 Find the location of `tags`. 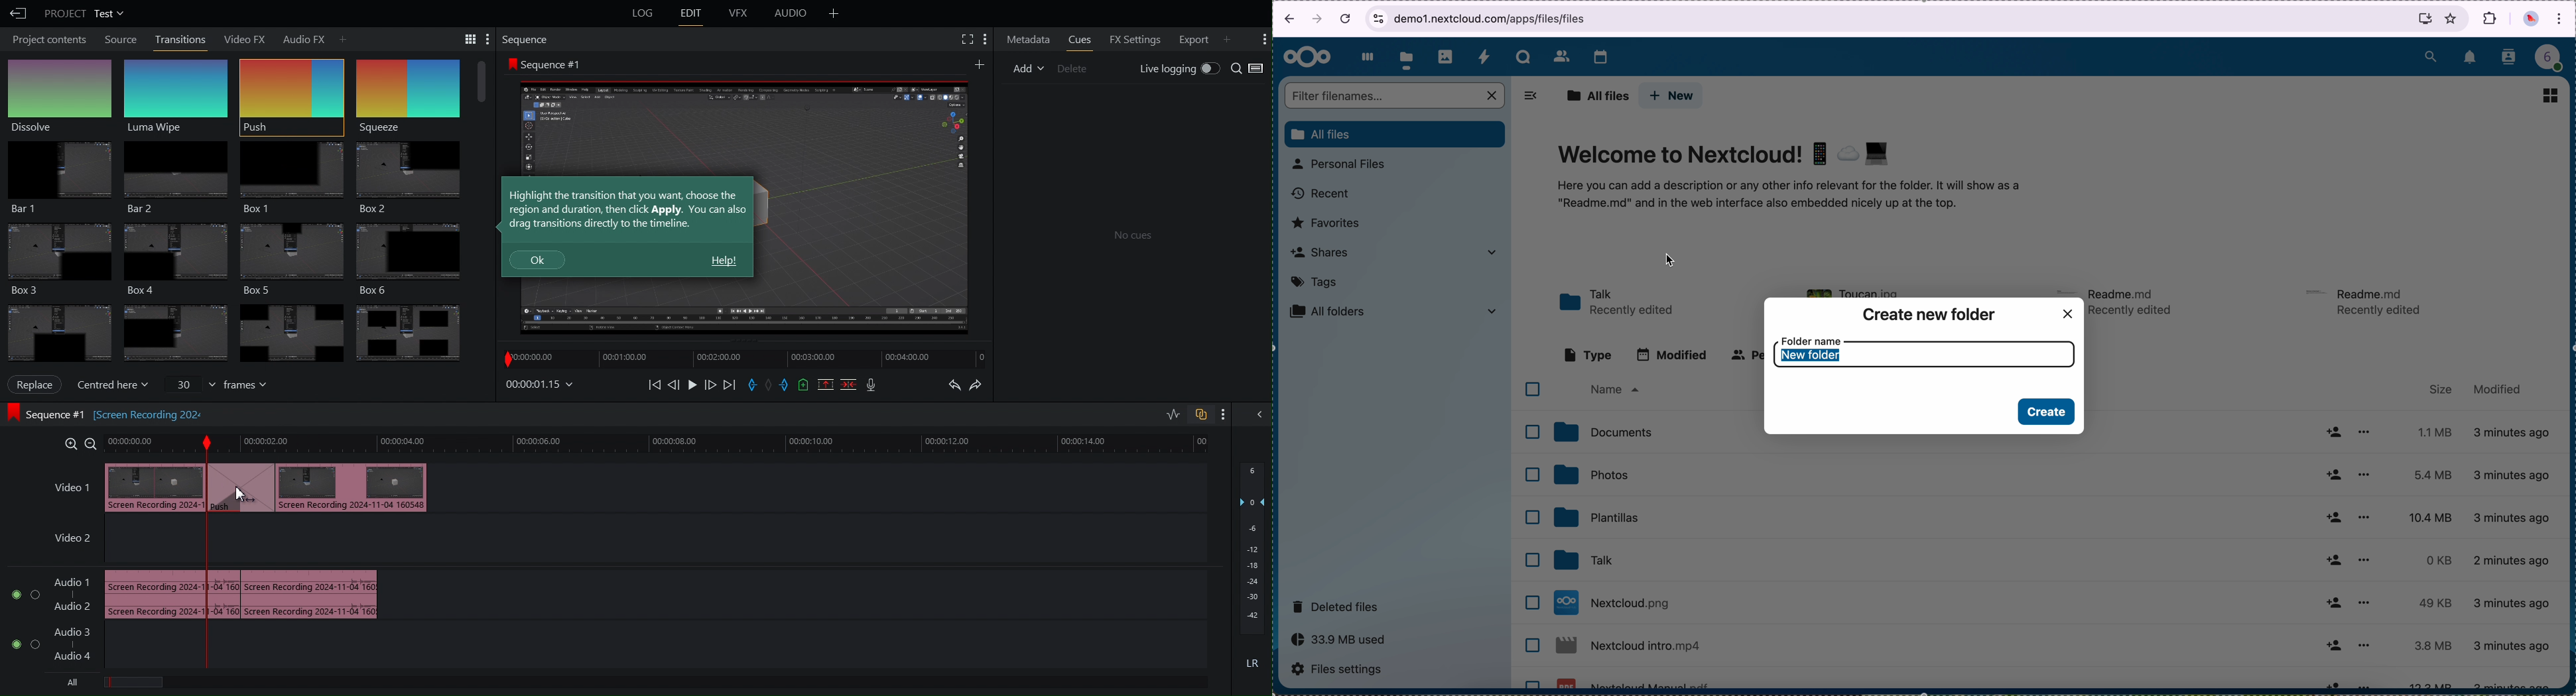

tags is located at coordinates (1315, 282).